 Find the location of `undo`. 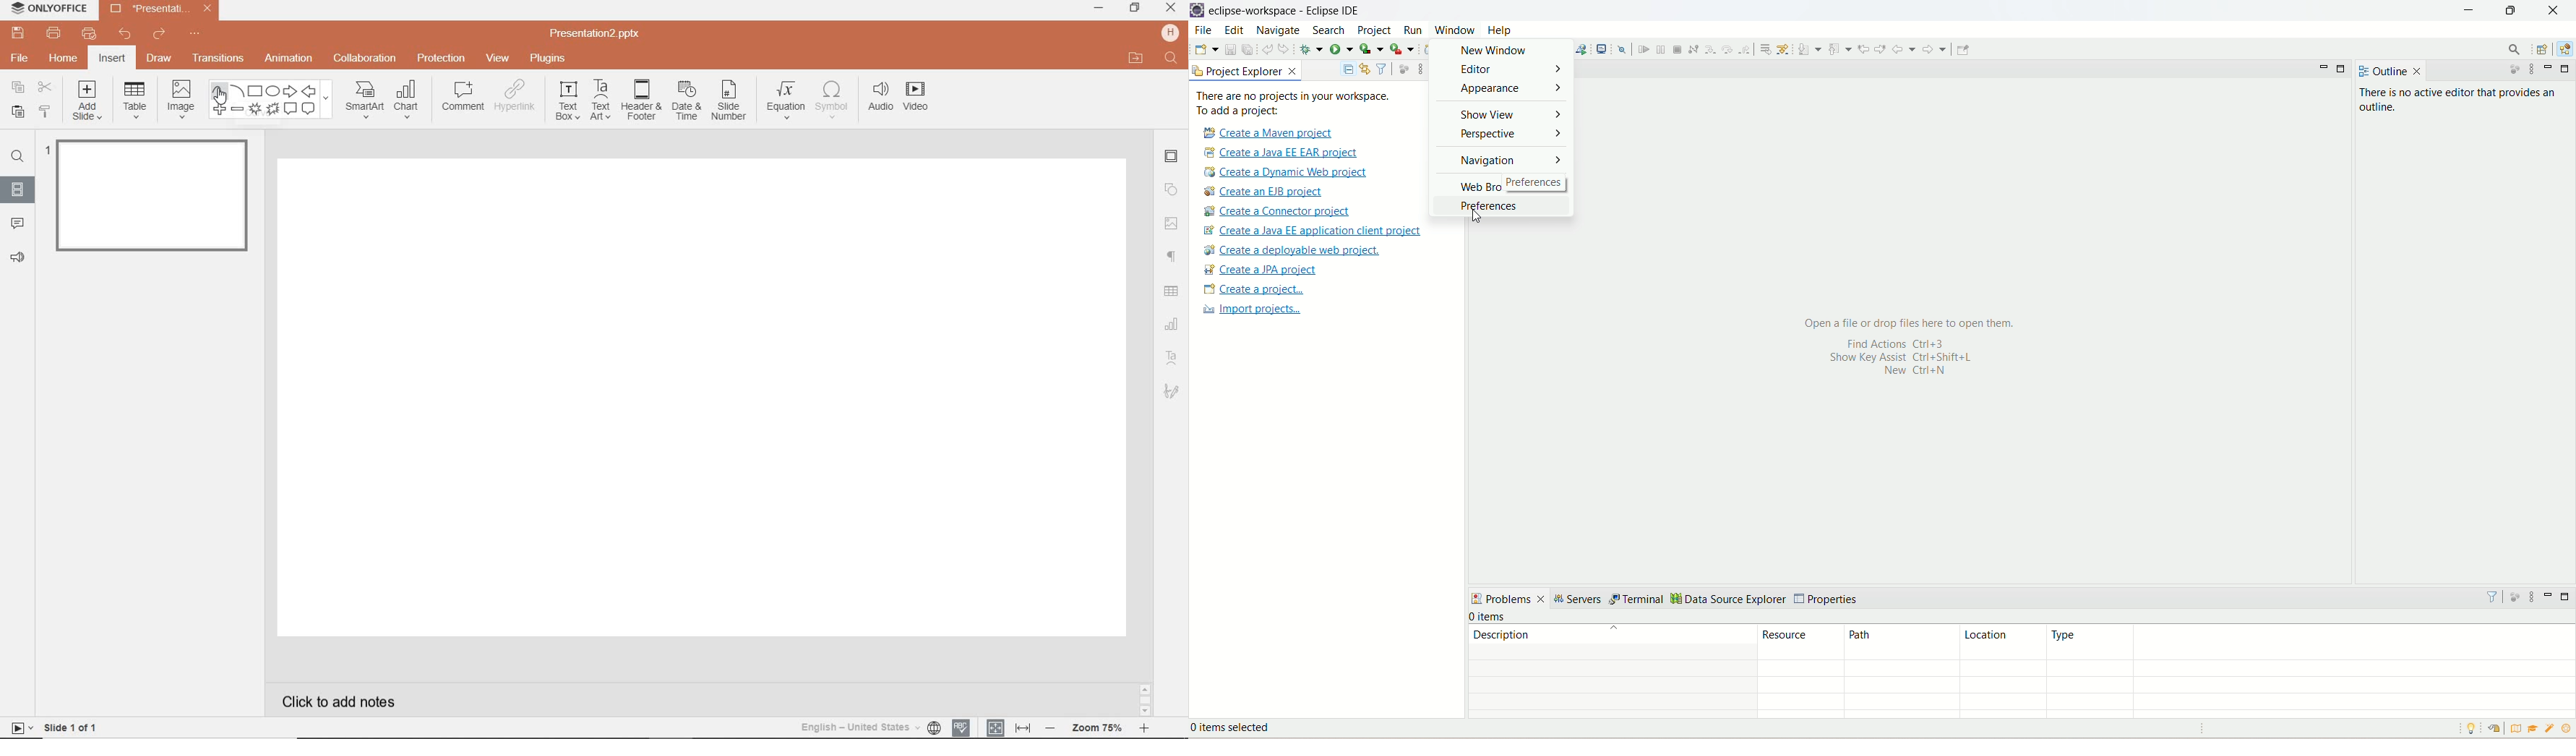

undo is located at coordinates (1267, 48).